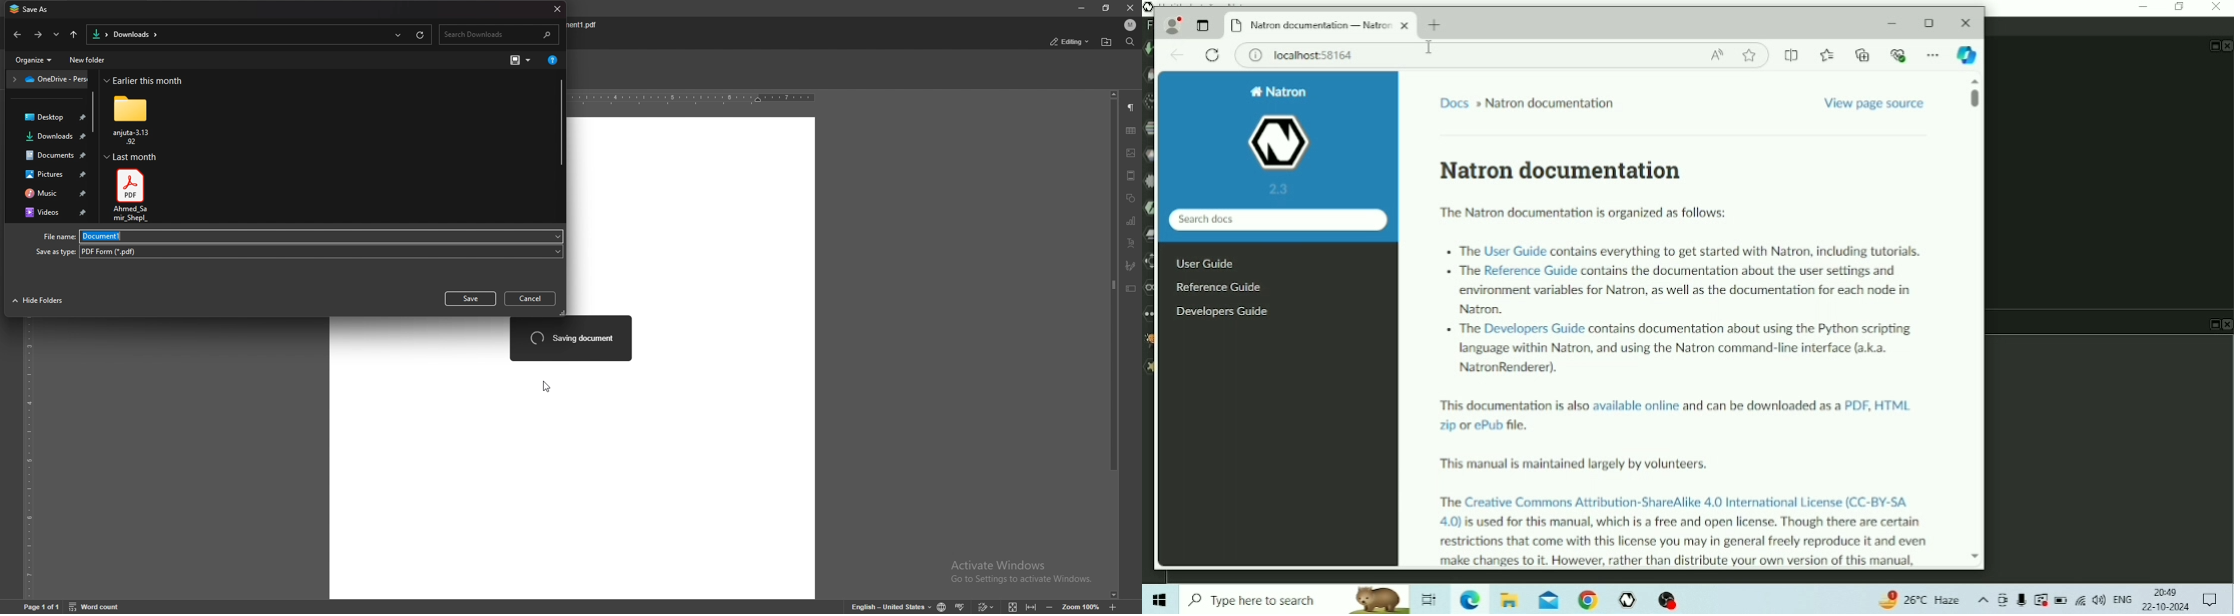 The width and height of the screenshot is (2240, 616). What do you see at coordinates (547, 386) in the screenshot?
I see `cursor` at bounding box center [547, 386].